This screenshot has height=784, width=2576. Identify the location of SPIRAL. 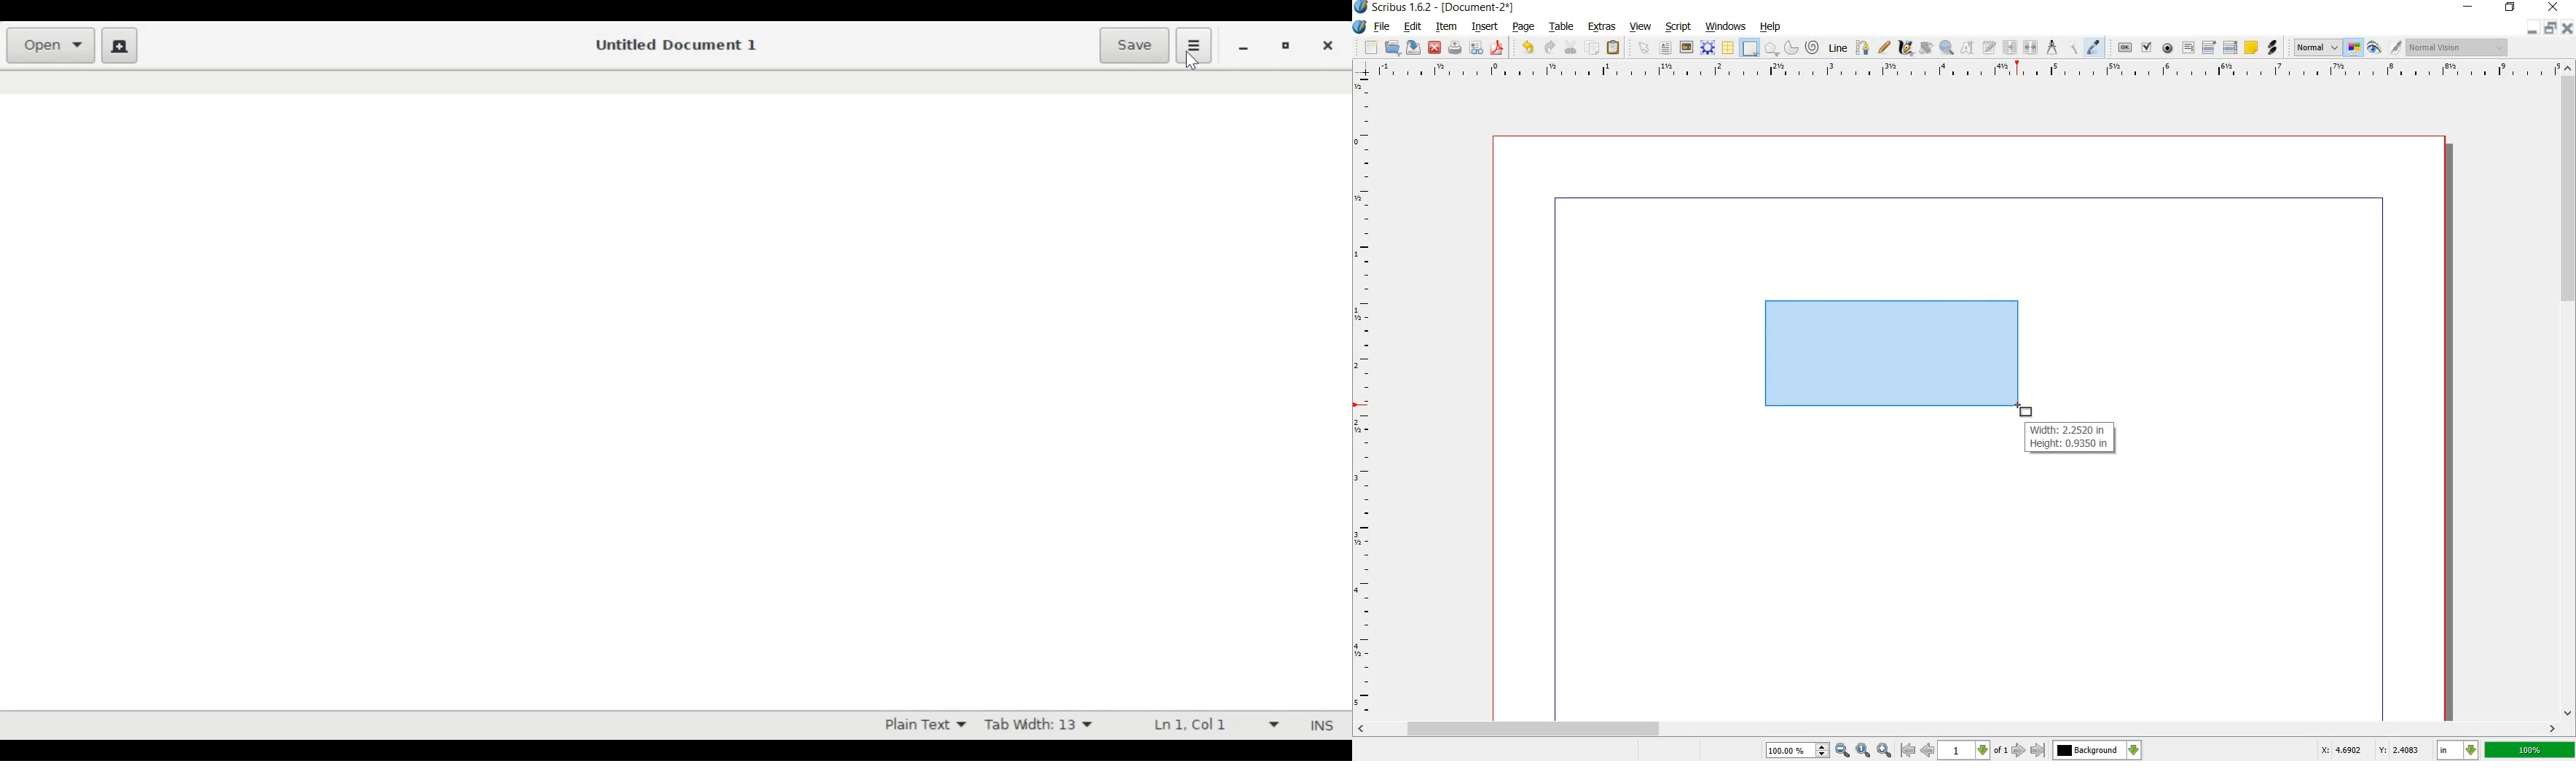
(1811, 48).